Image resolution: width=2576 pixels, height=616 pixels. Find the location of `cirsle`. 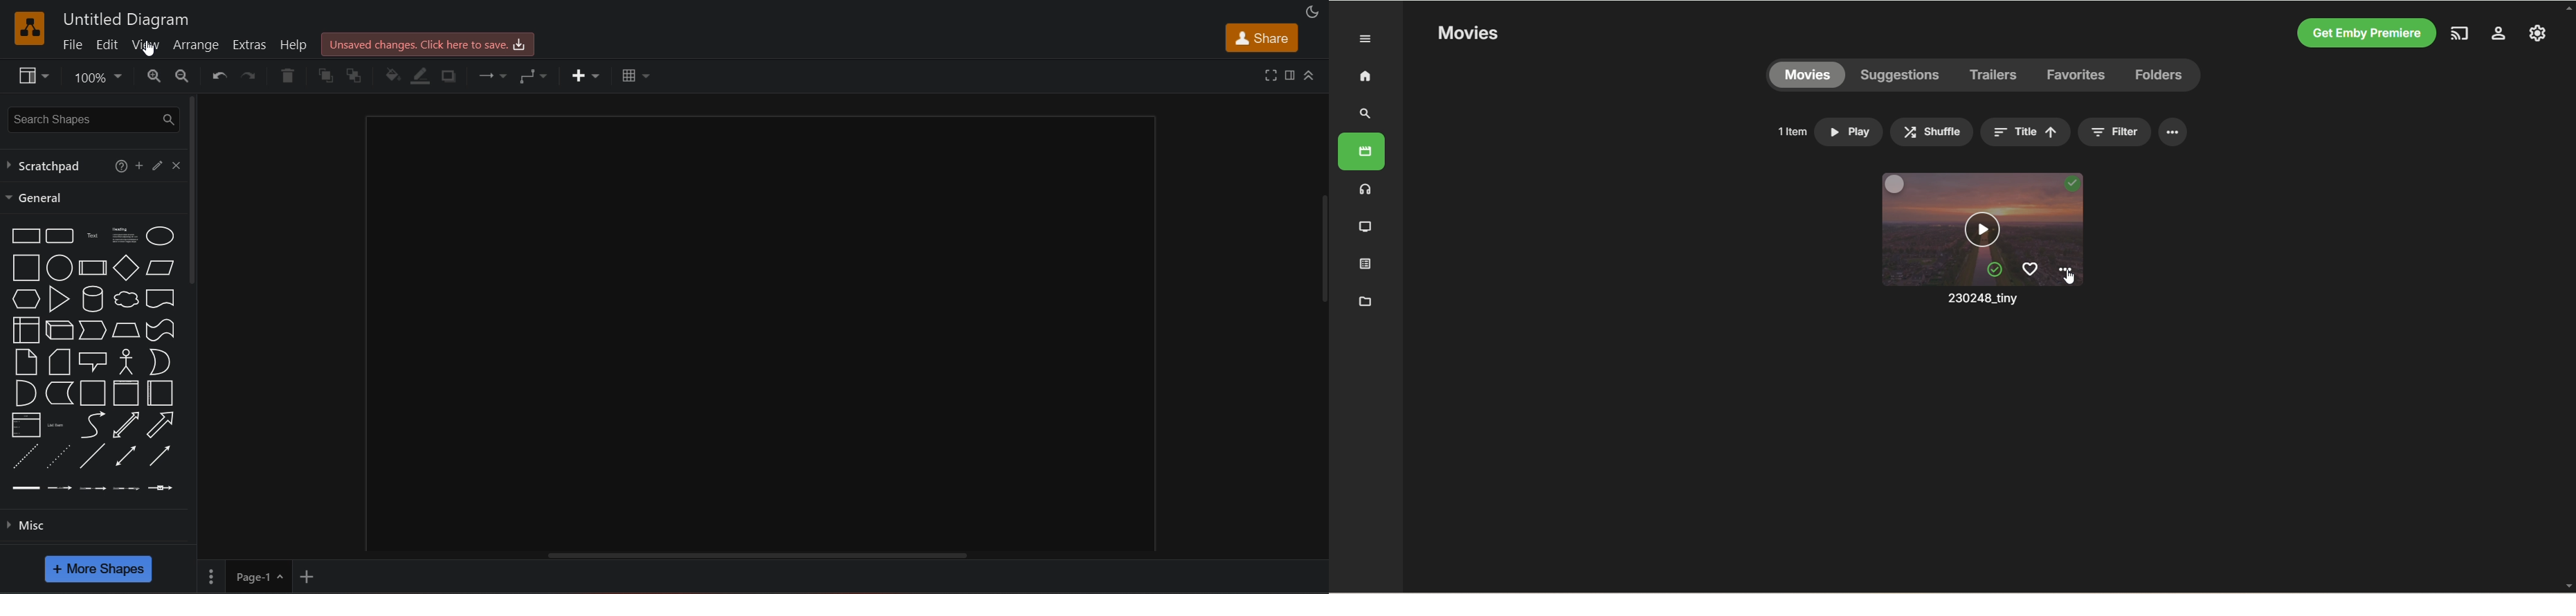

cirsle is located at coordinates (59, 267).